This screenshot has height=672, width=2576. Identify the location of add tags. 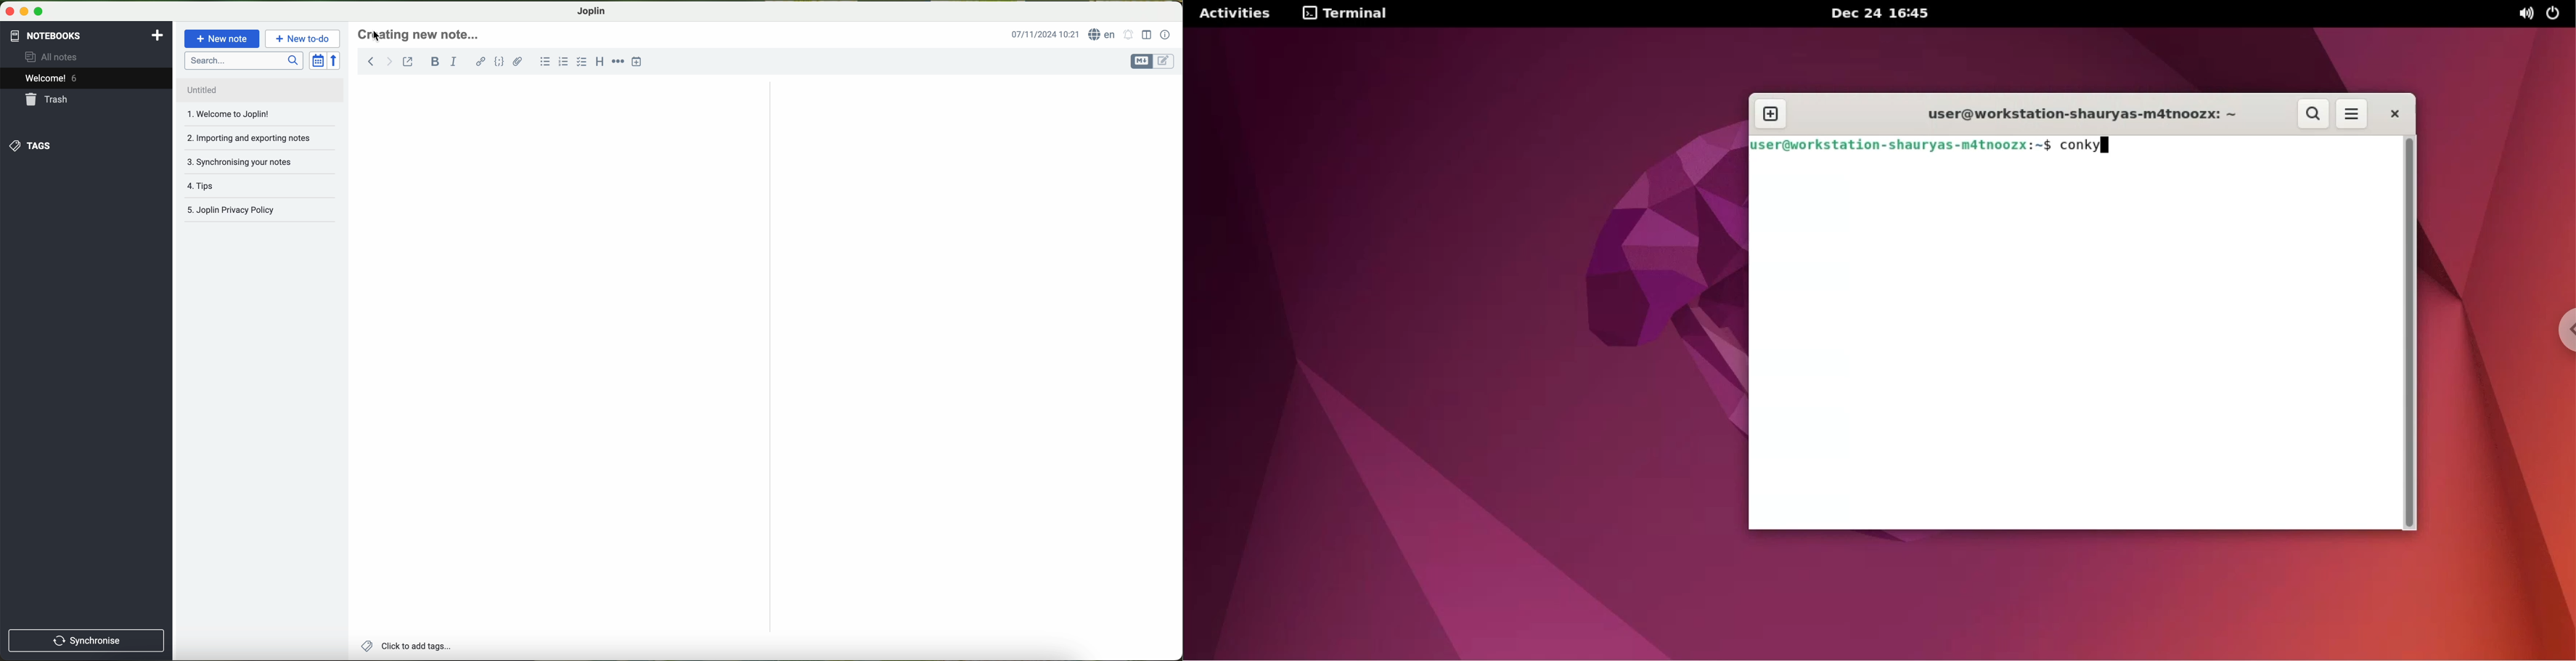
(403, 647).